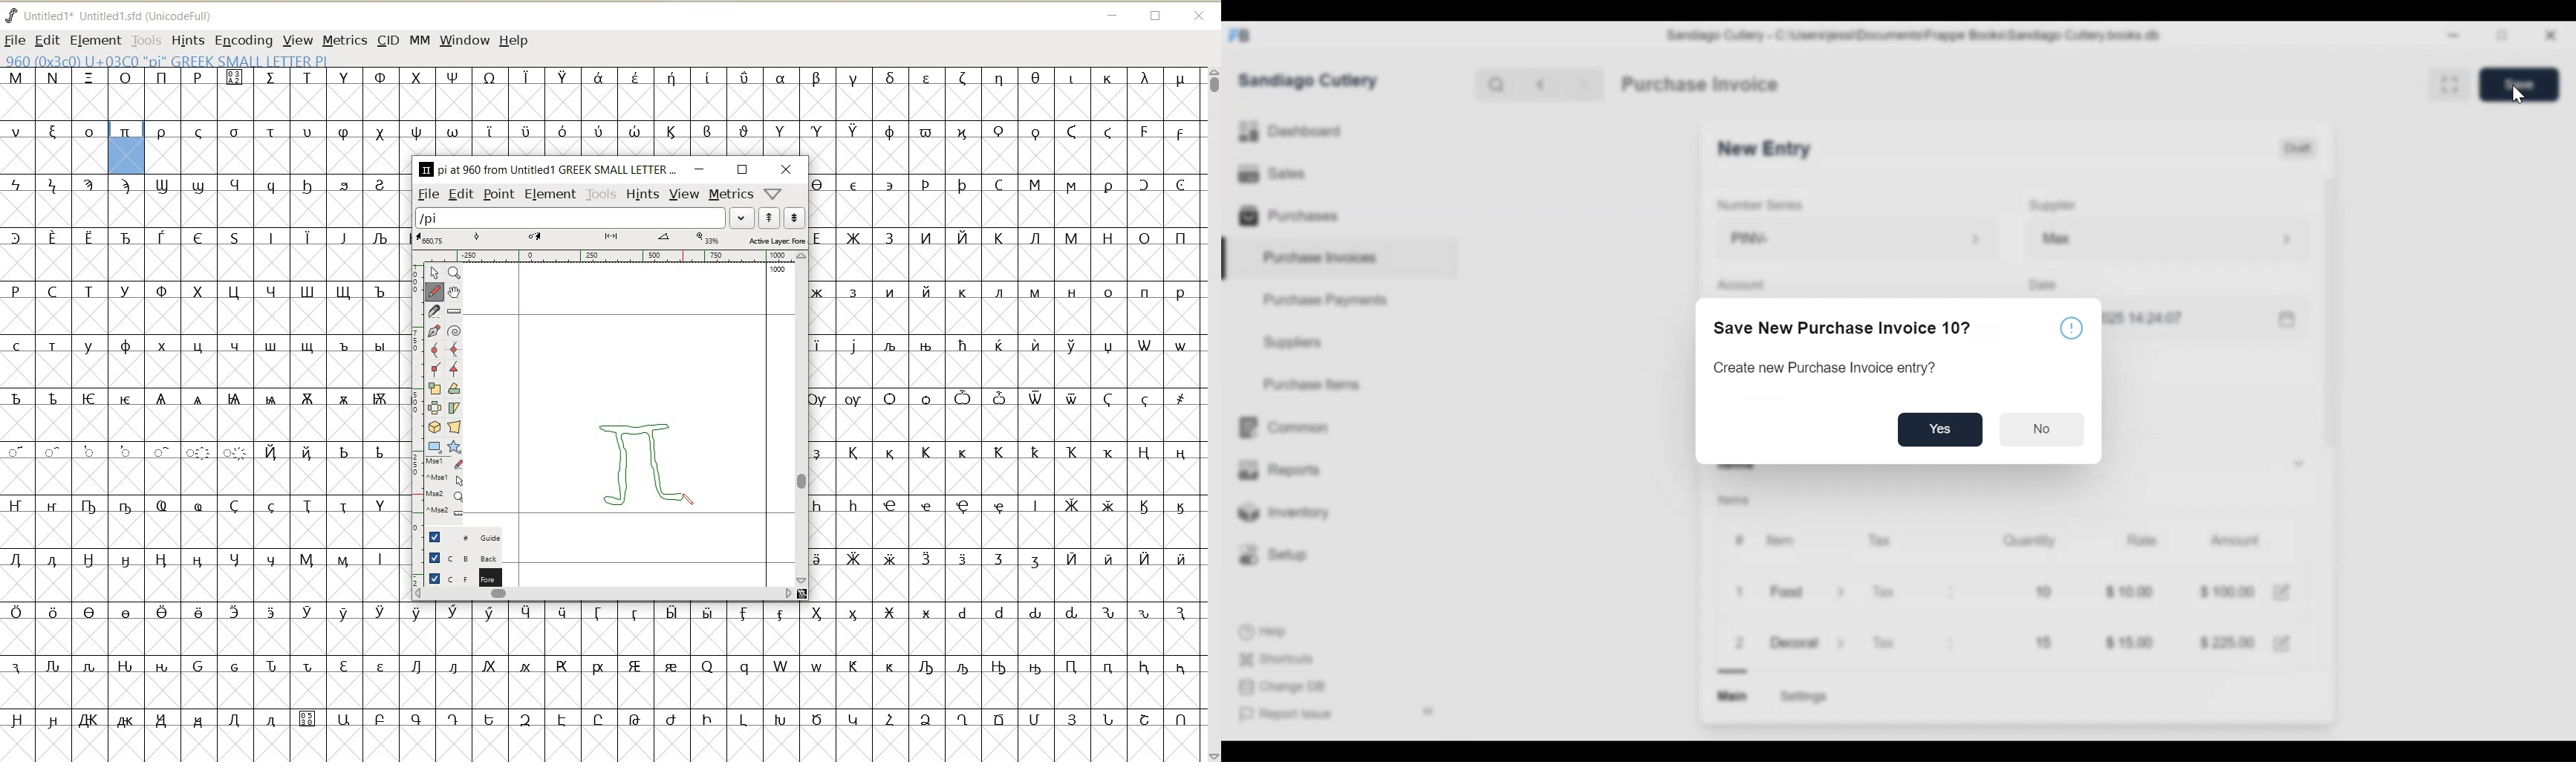 This screenshot has width=2576, height=784. I want to click on TOOLS, so click(599, 195).